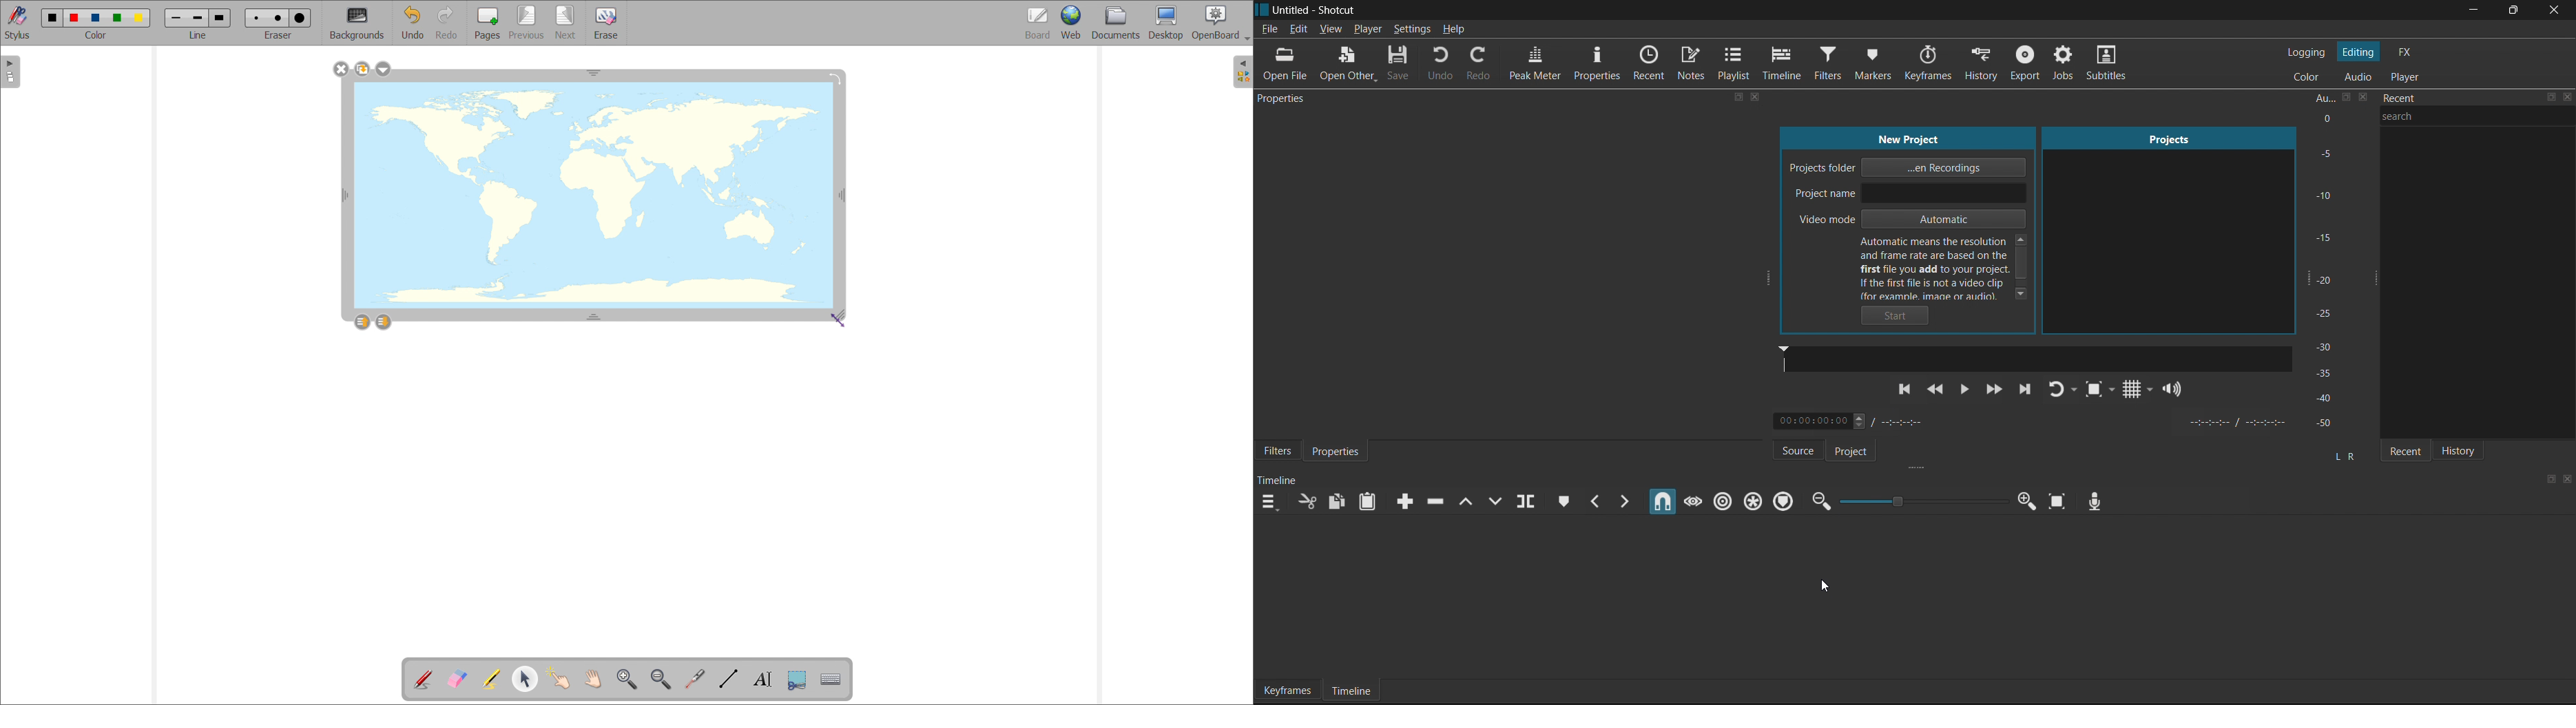  What do you see at coordinates (1853, 9) in the screenshot?
I see `title bar` at bounding box center [1853, 9].